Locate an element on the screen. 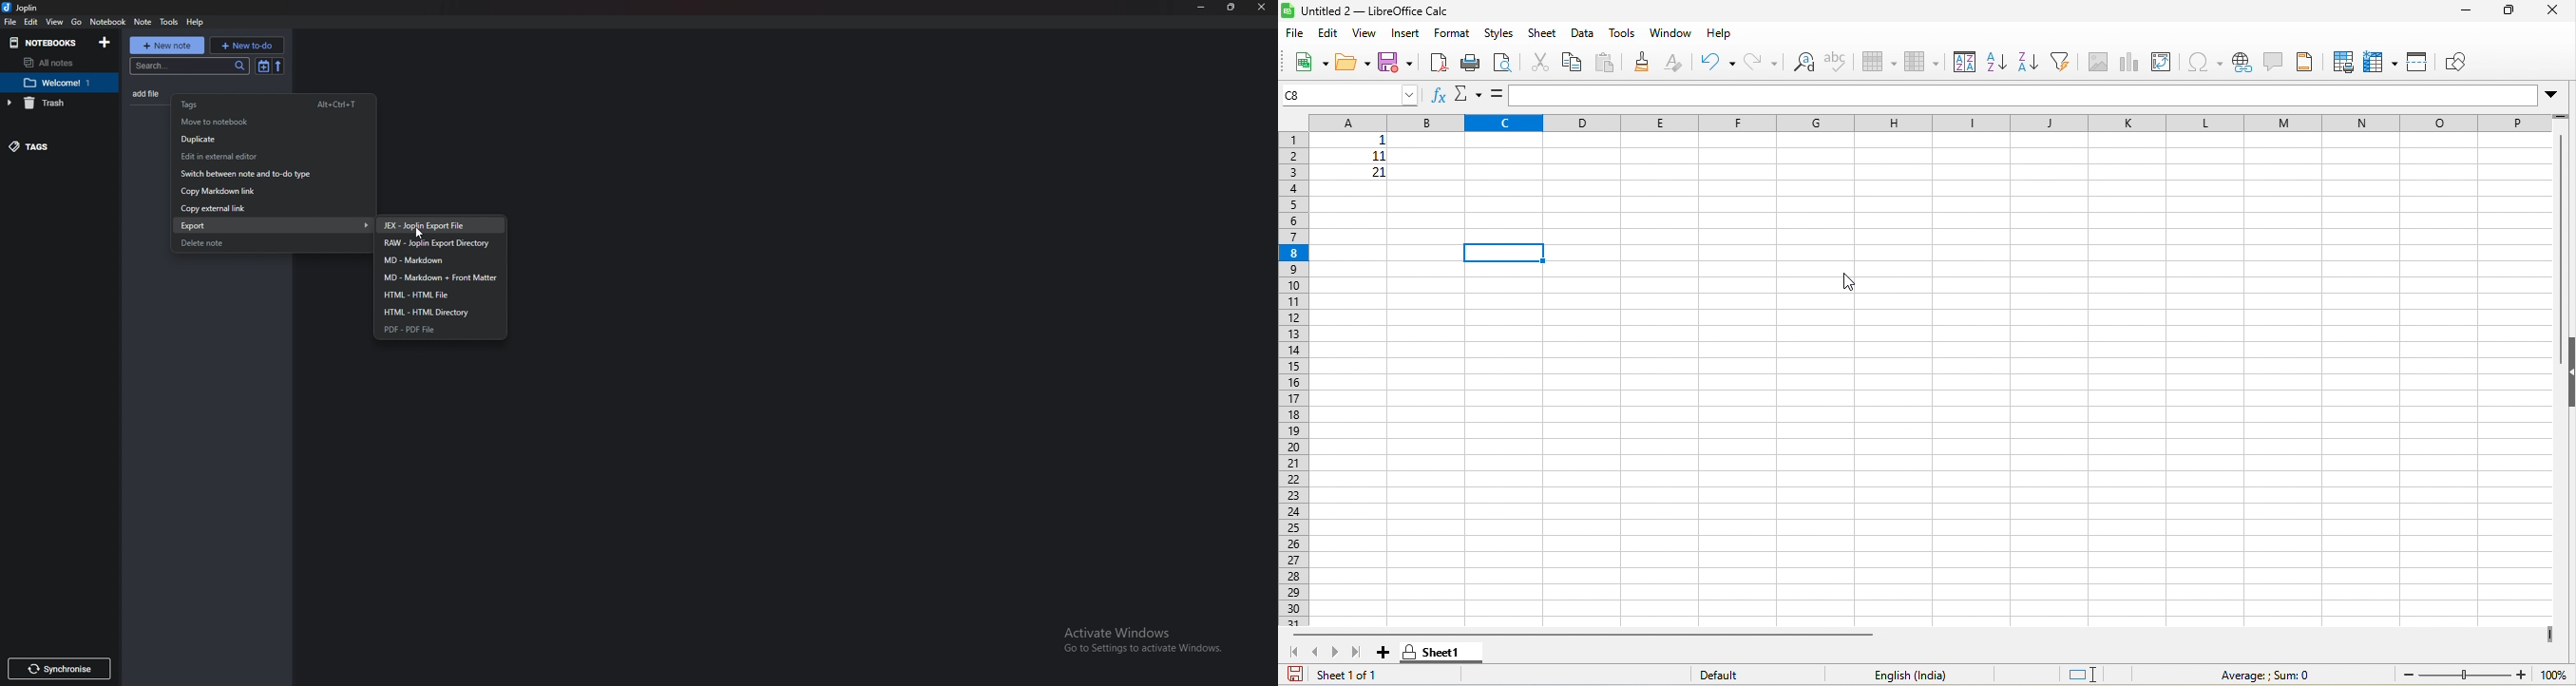 The height and width of the screenshot is (700, 2576). hyperlink is located at coordinates (2251, 61).